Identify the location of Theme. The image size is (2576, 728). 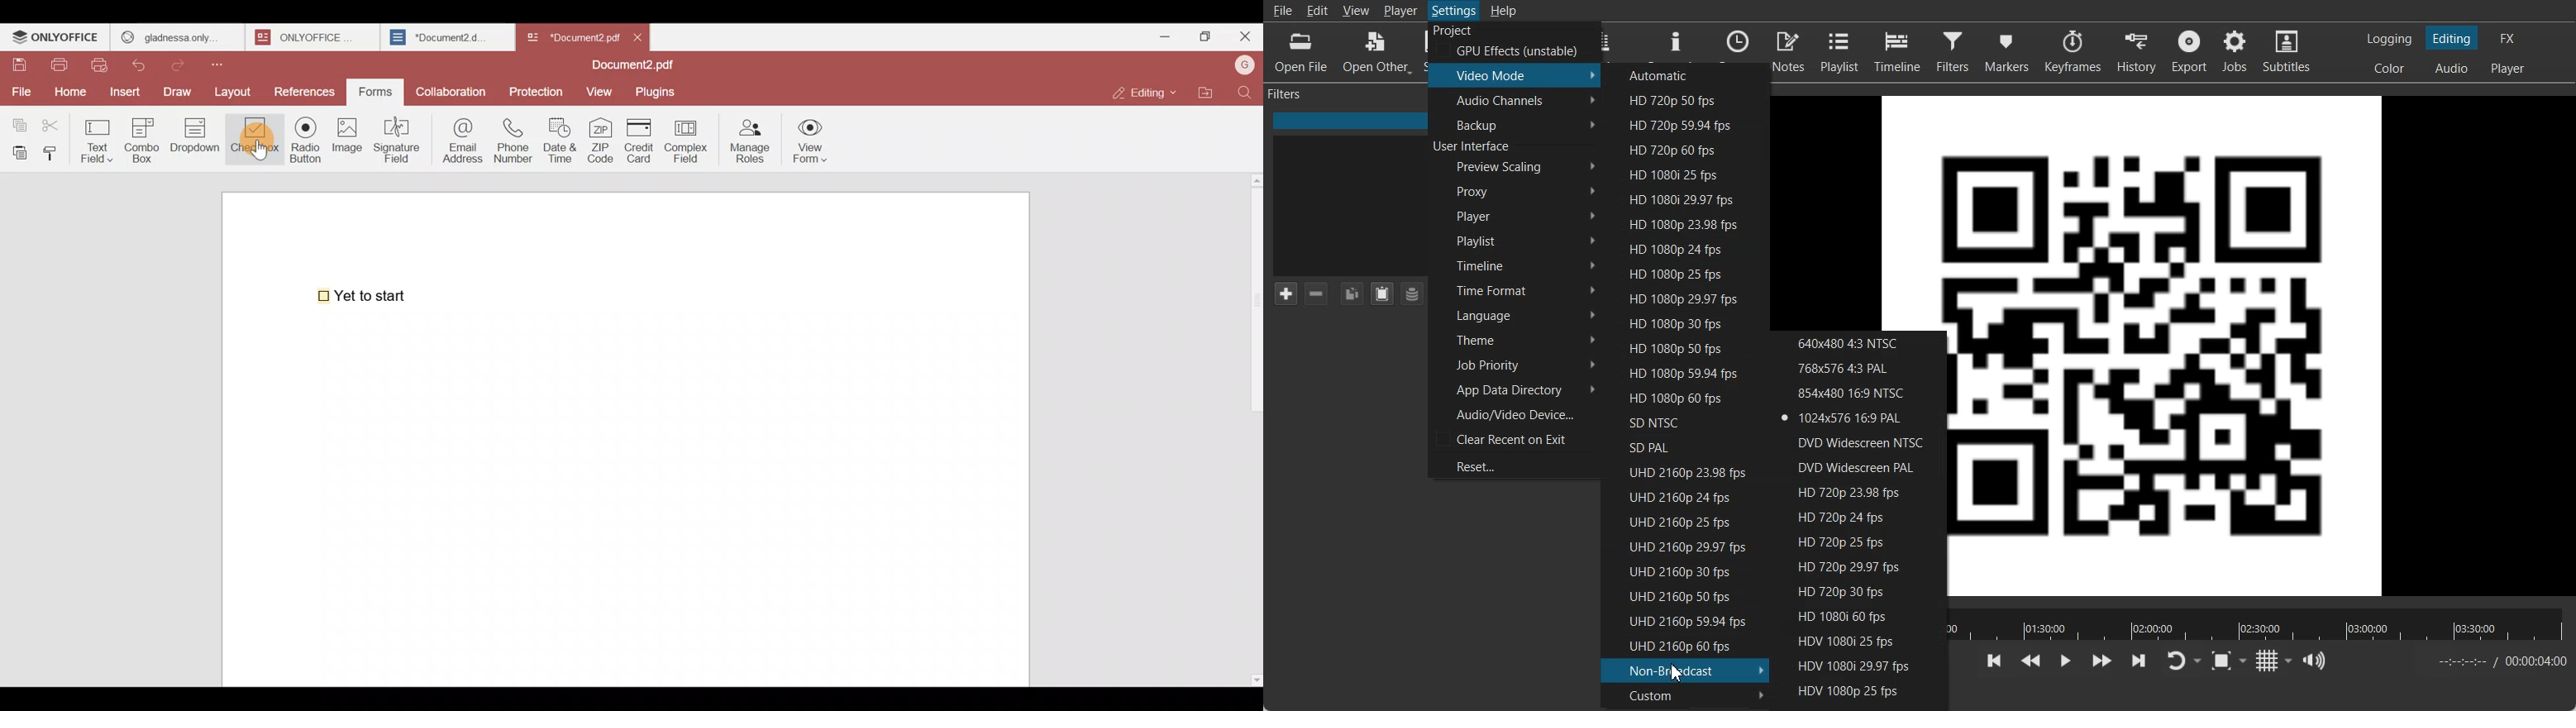
(1513, 339).